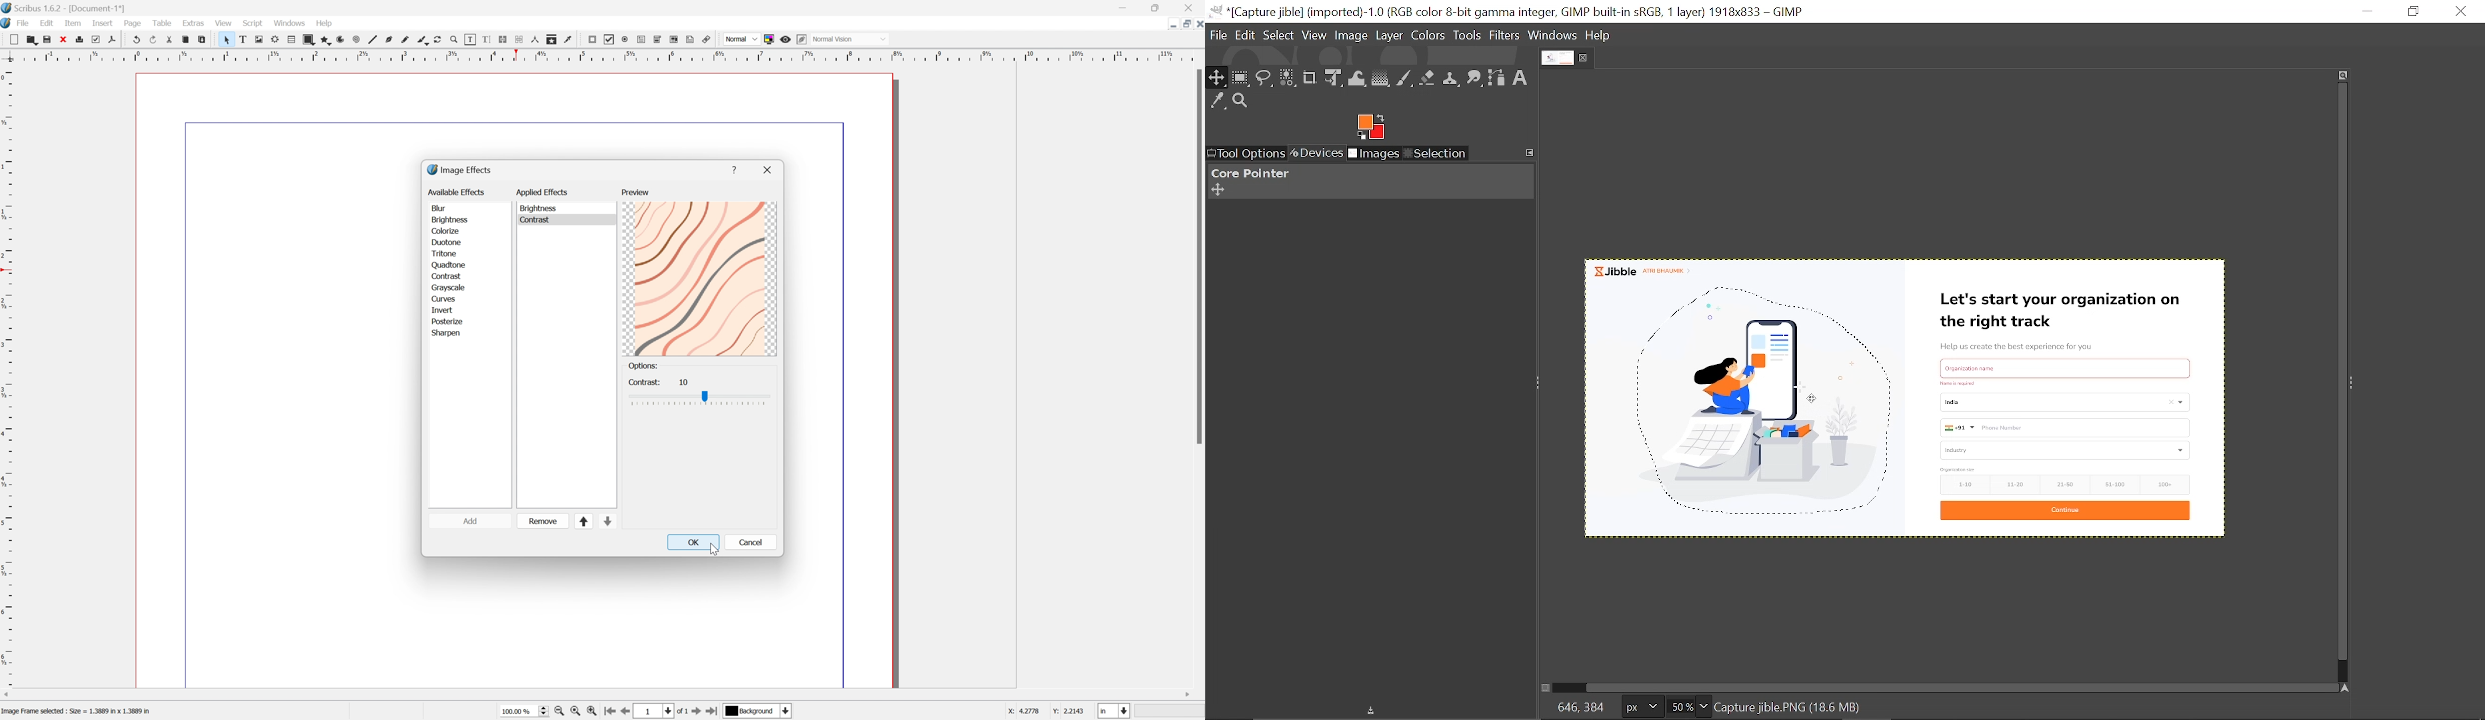 The height and width of the screenshot is (728, 2492). Describe the element at coordinates (555, 40) in the screenshot. I see `Copy item properties` at that location.